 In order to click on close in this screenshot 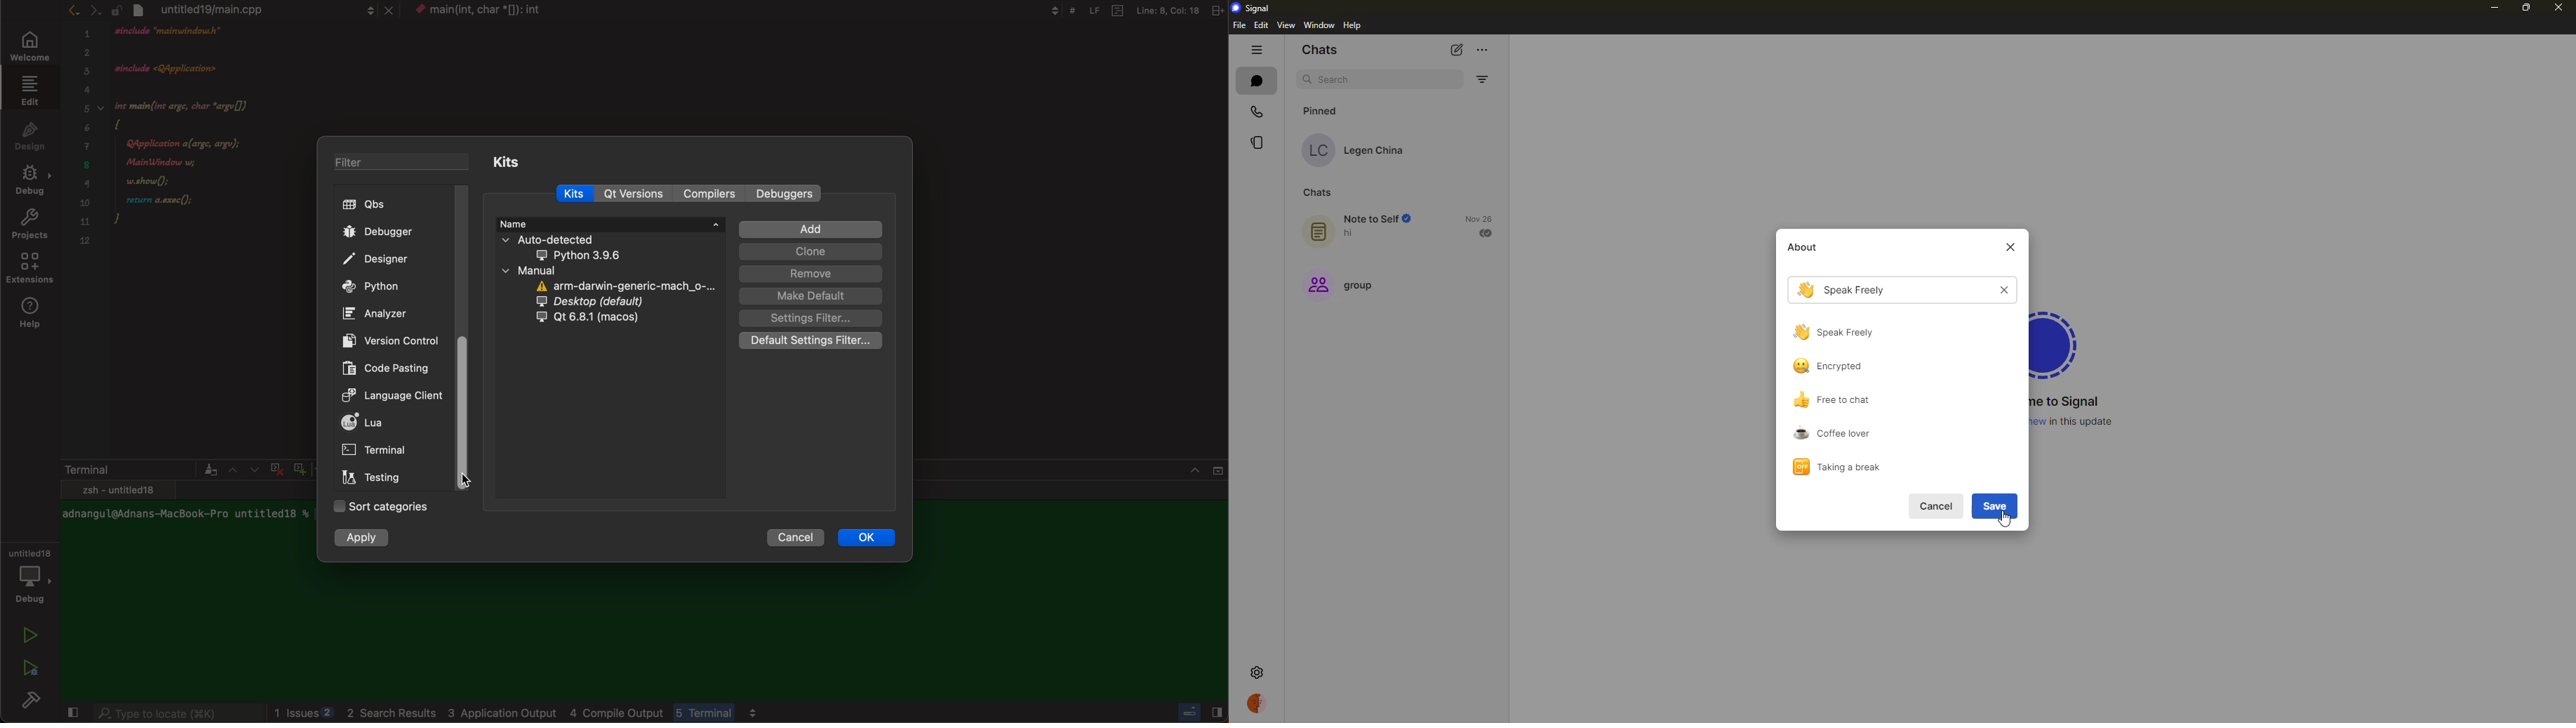, I will do `click(2009, 245)`.